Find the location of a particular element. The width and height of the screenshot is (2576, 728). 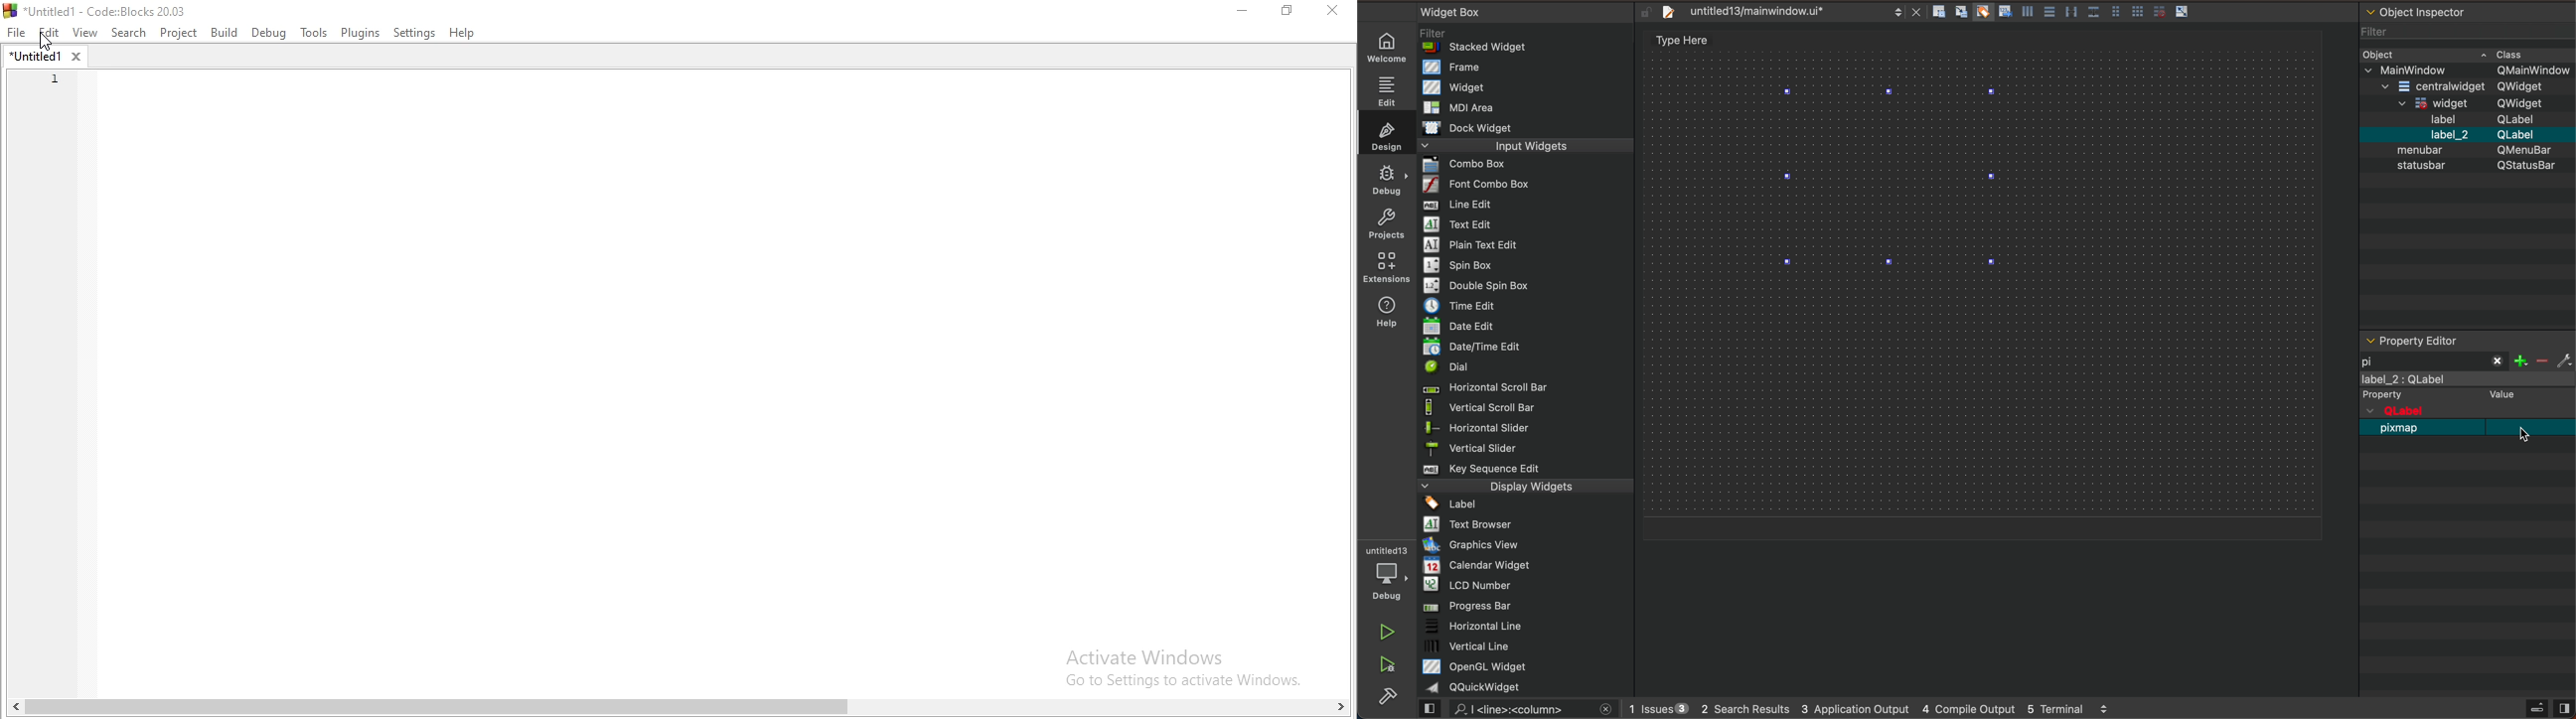

debug is located at coordinates (1386, 176).